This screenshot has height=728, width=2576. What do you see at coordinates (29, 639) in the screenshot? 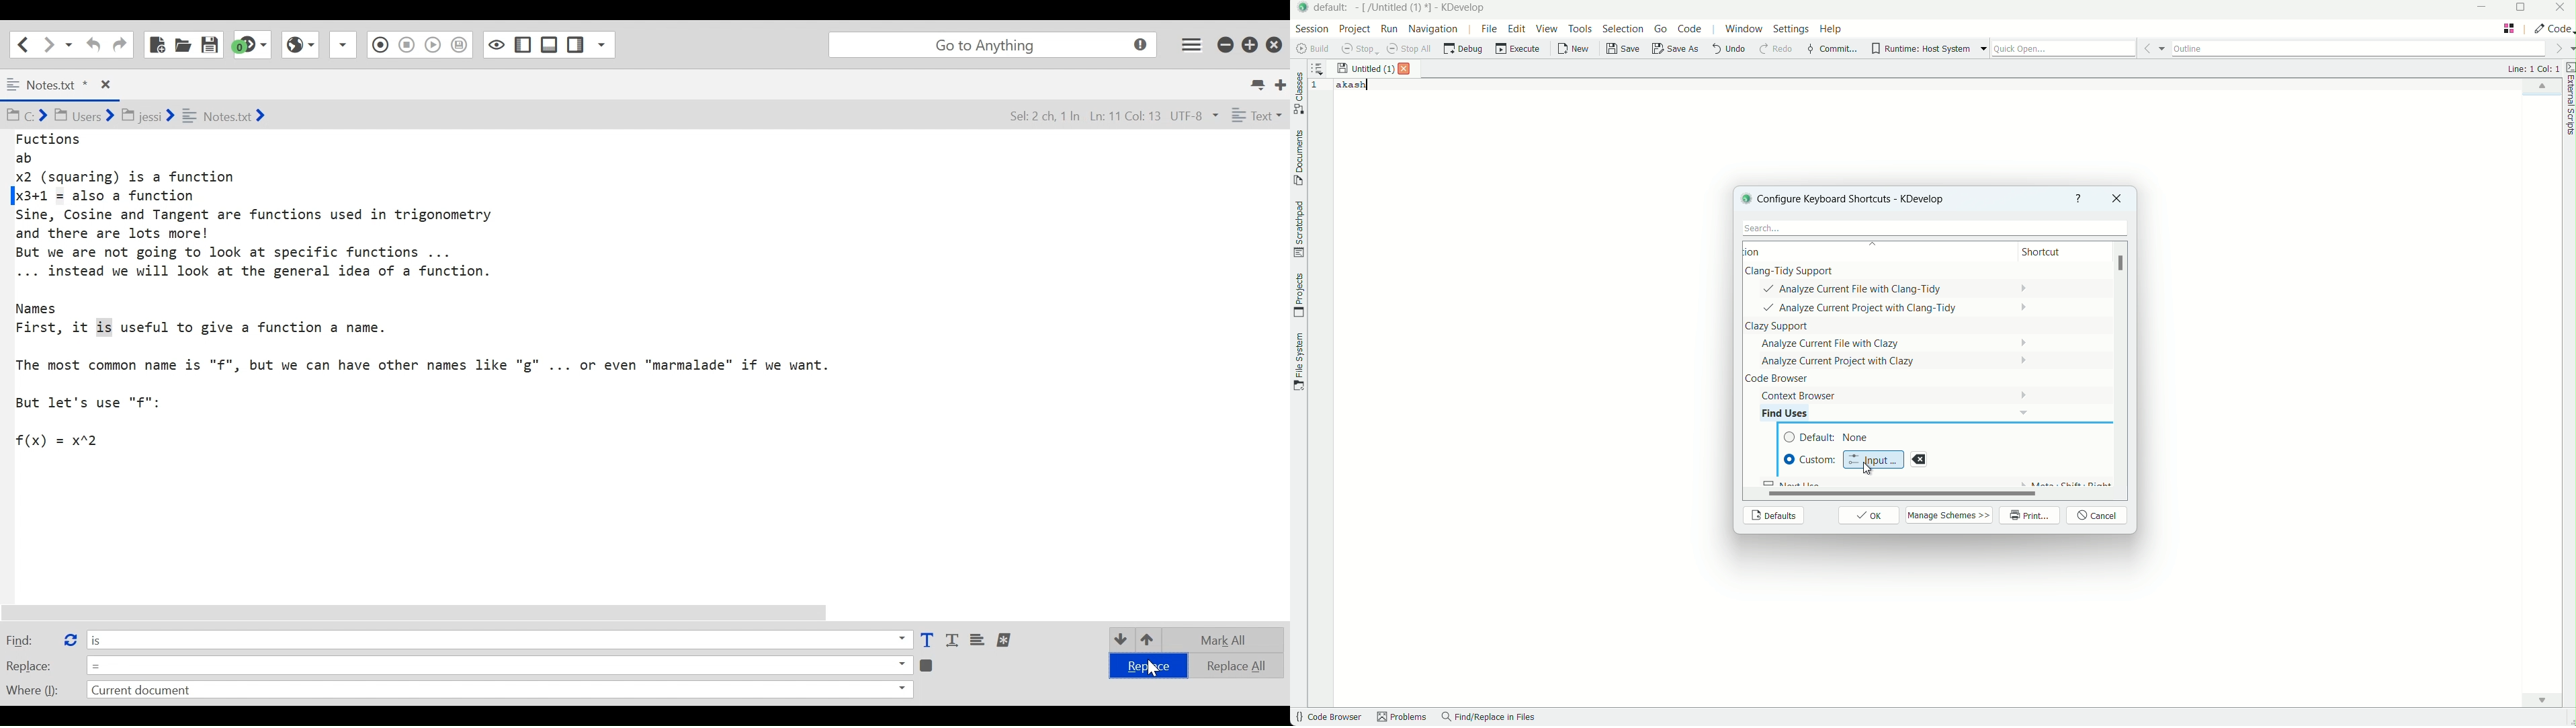
I see `Find` at bounding box center [29, 639].